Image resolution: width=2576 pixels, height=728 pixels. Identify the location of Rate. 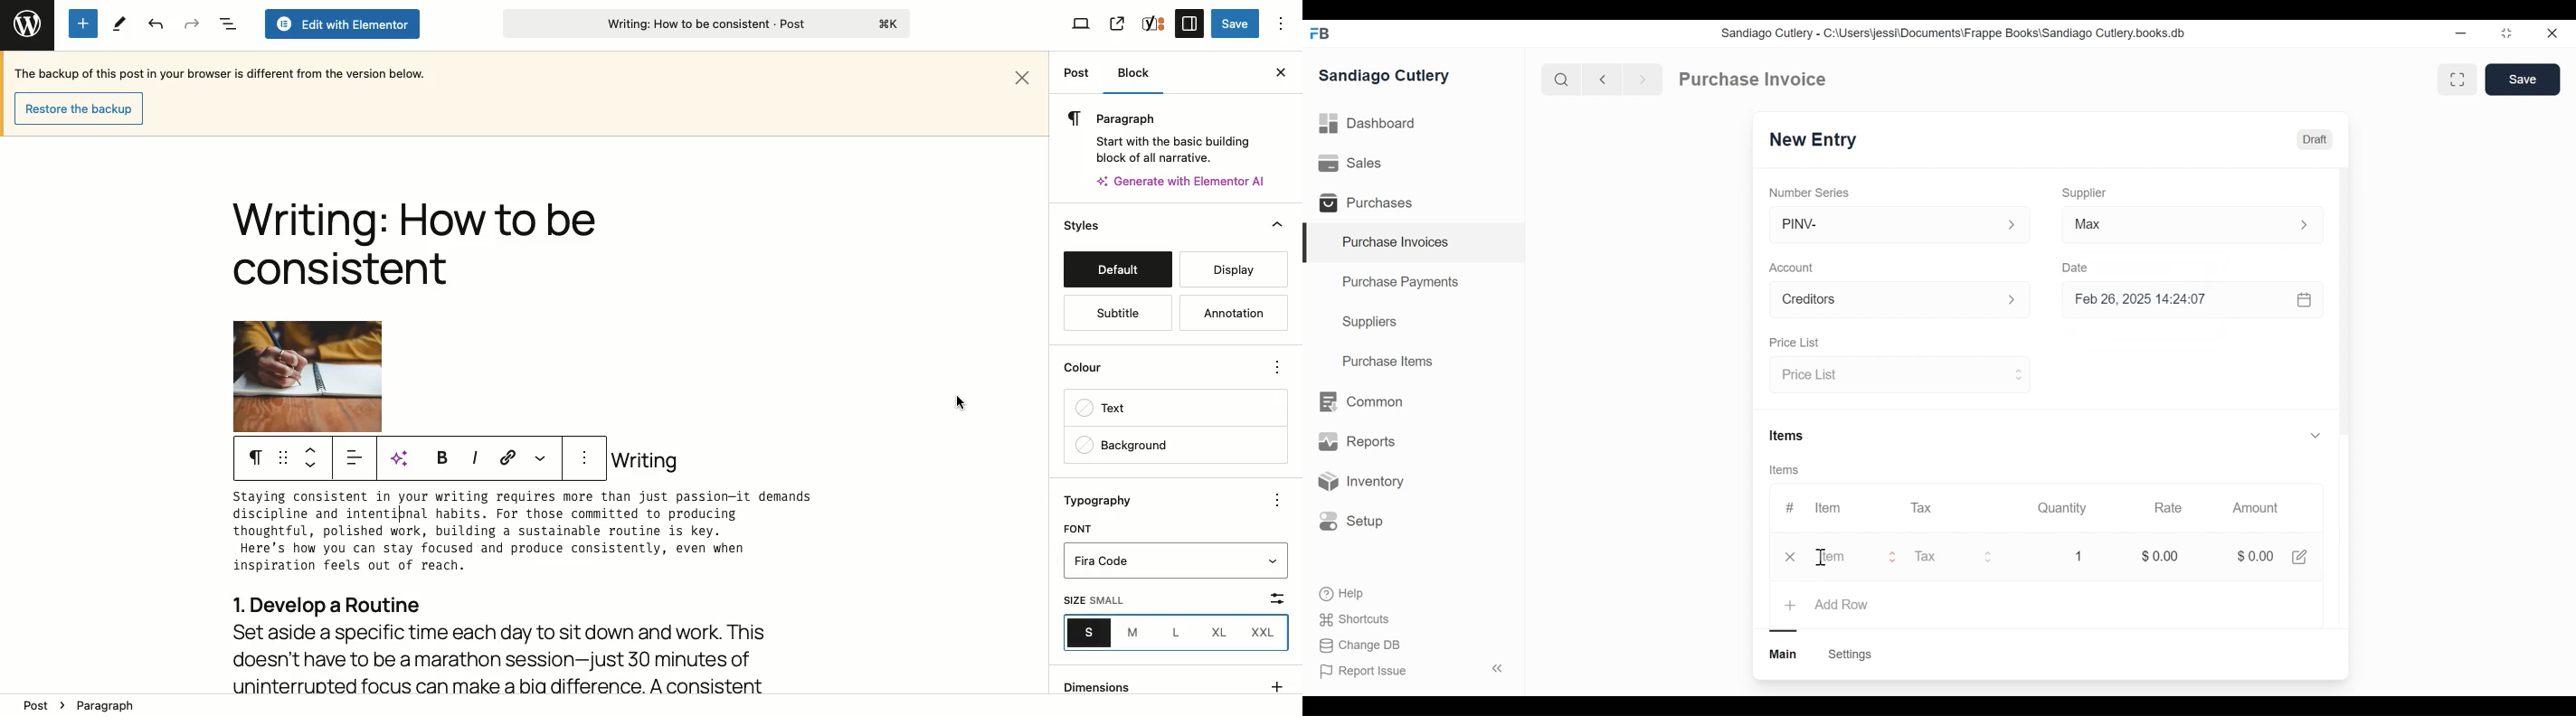
(2167, 508).